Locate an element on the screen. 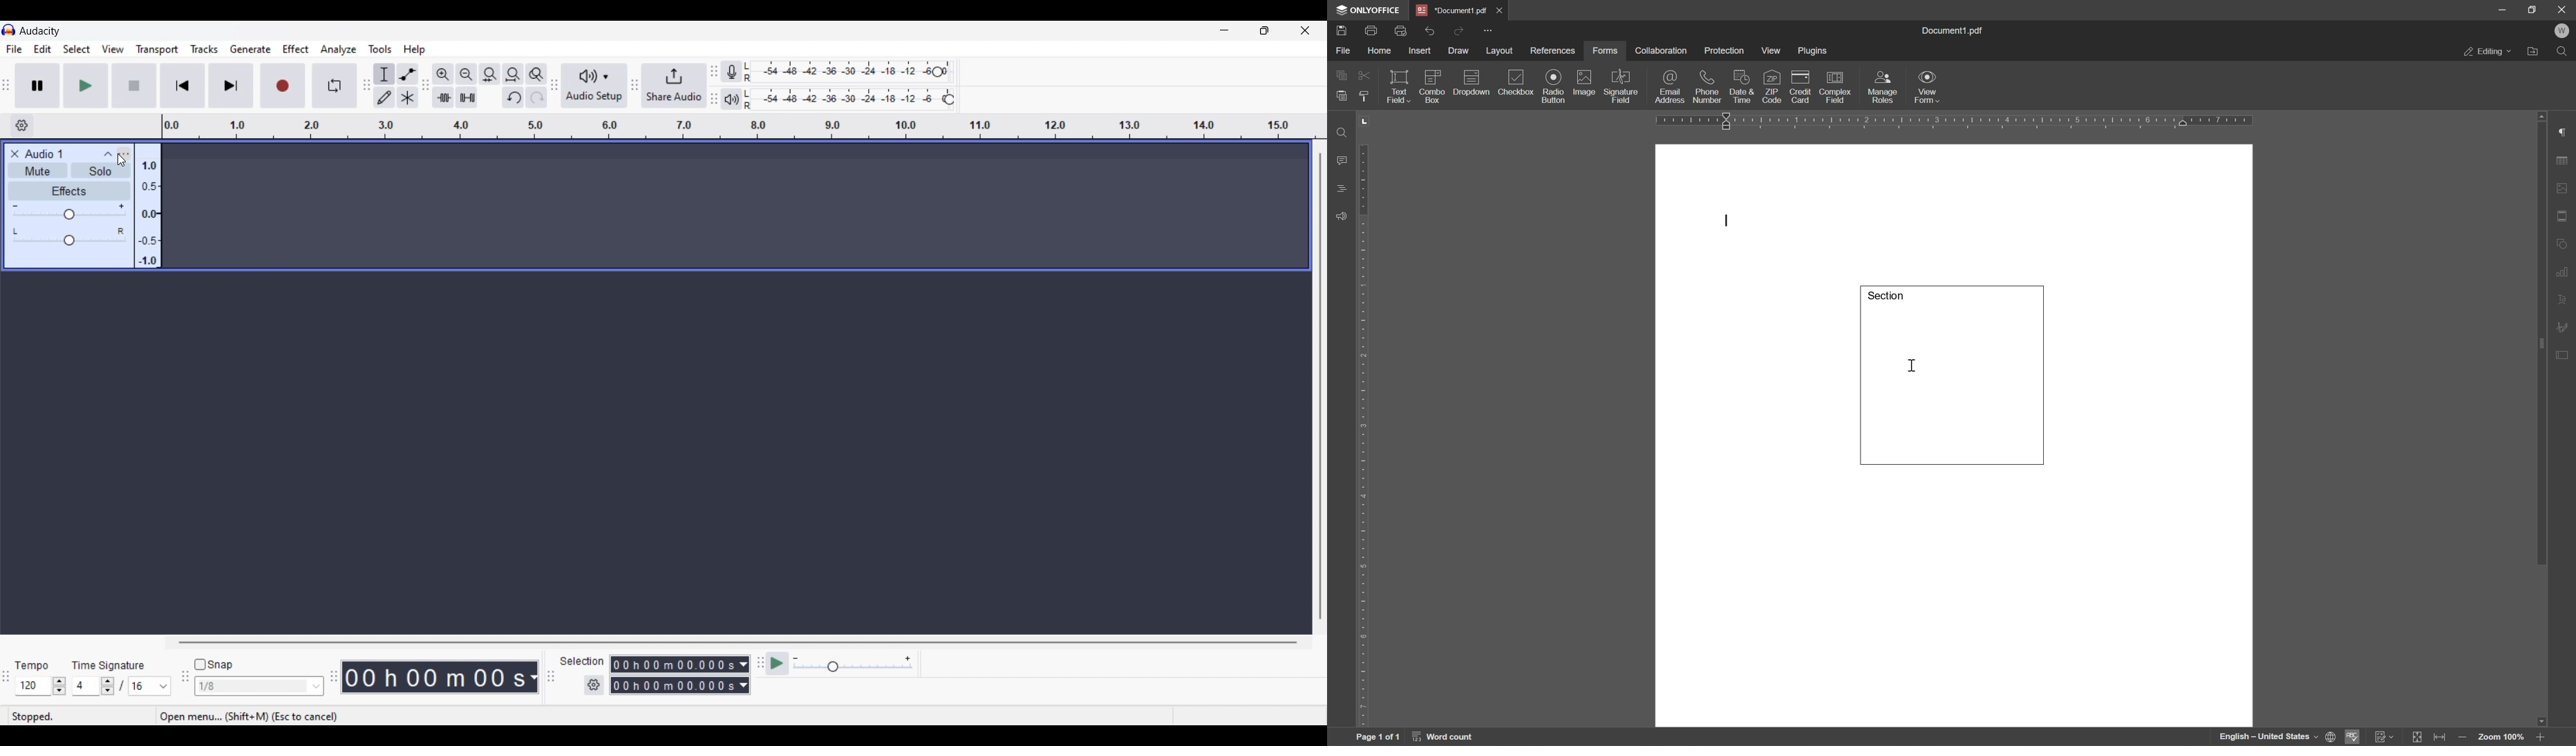 The height and width of the screenshot is (756, 2576). Metric options to record duration is located at coordinates (742, 676).